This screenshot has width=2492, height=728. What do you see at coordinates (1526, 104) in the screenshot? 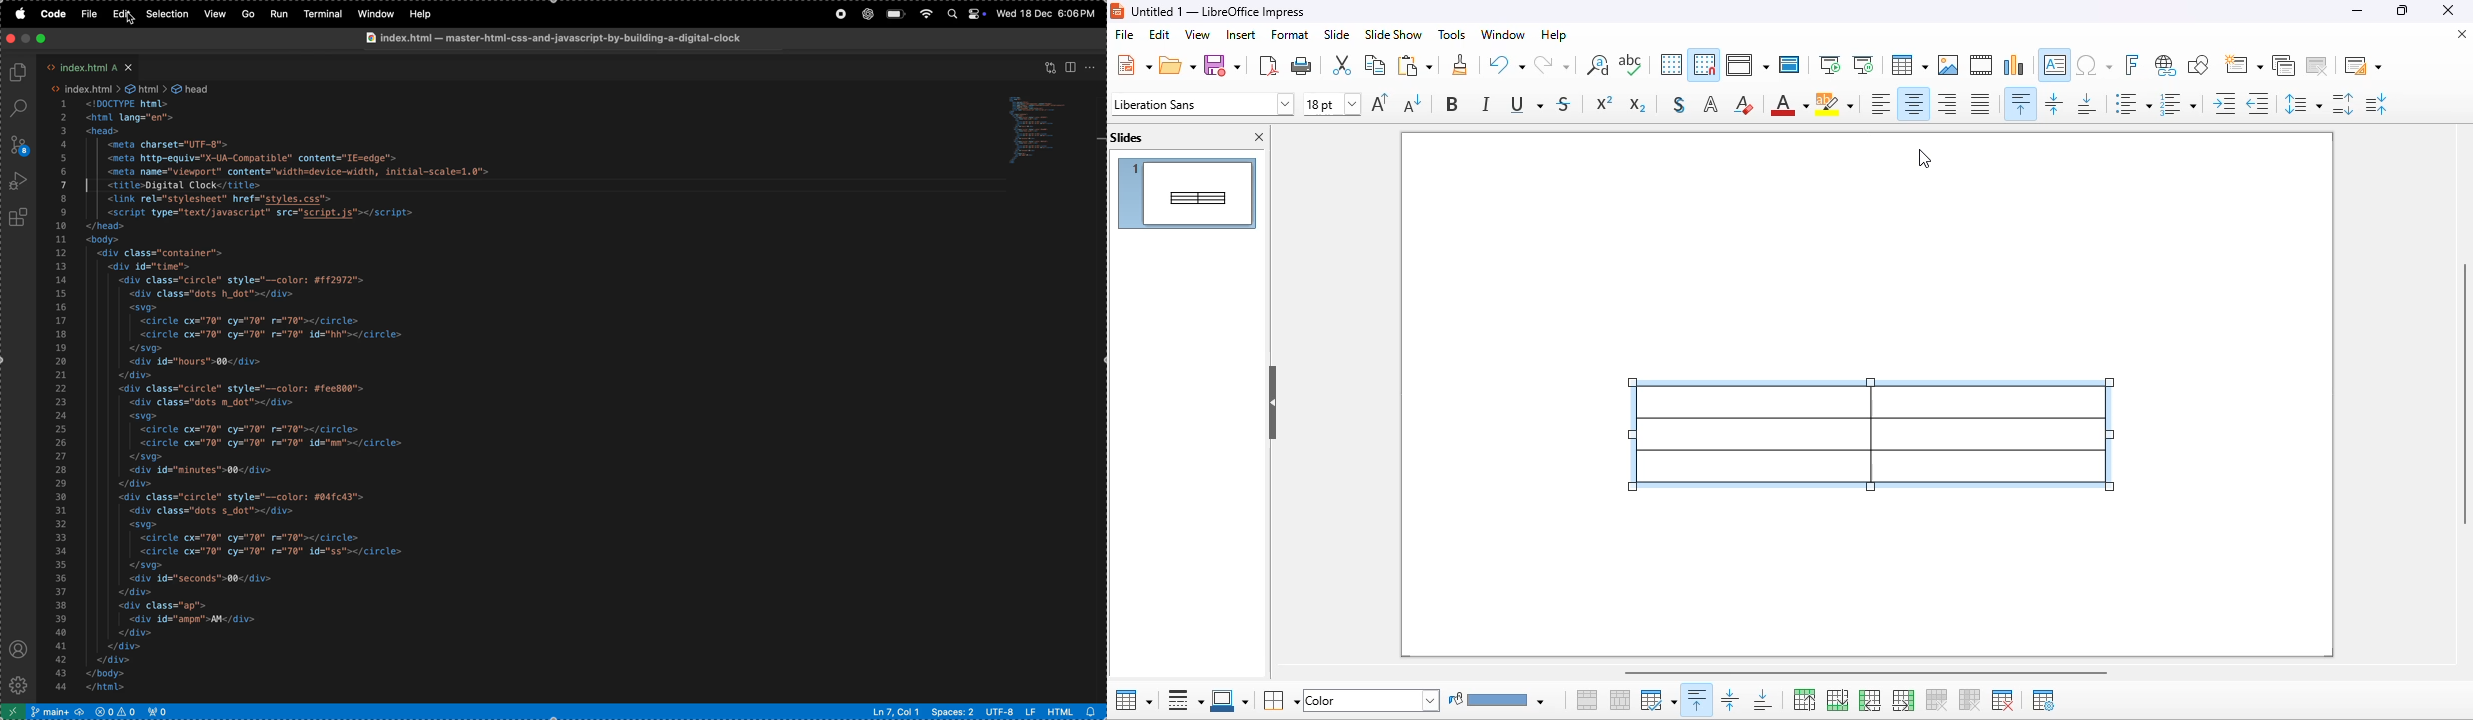
I see `underline` at bounding box center [1526, 104].